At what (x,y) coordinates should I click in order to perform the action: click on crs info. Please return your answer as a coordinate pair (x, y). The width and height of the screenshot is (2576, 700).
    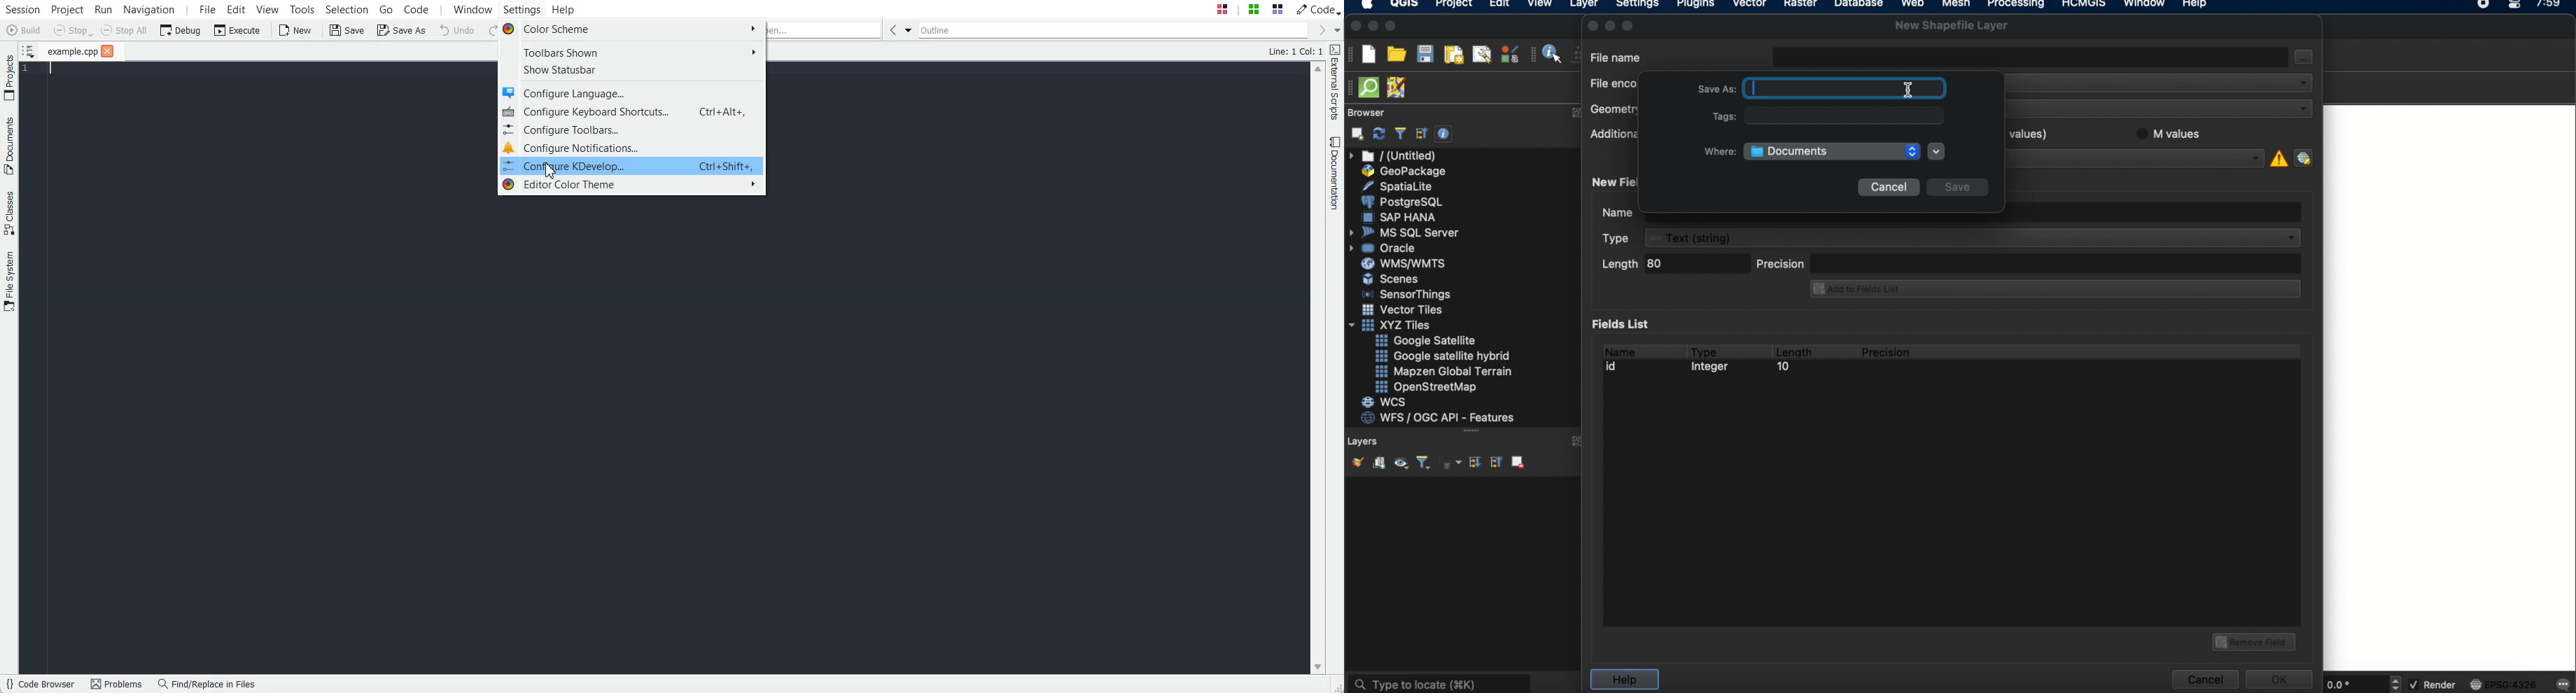
    Looking at the image, I should click on (2278, 157).